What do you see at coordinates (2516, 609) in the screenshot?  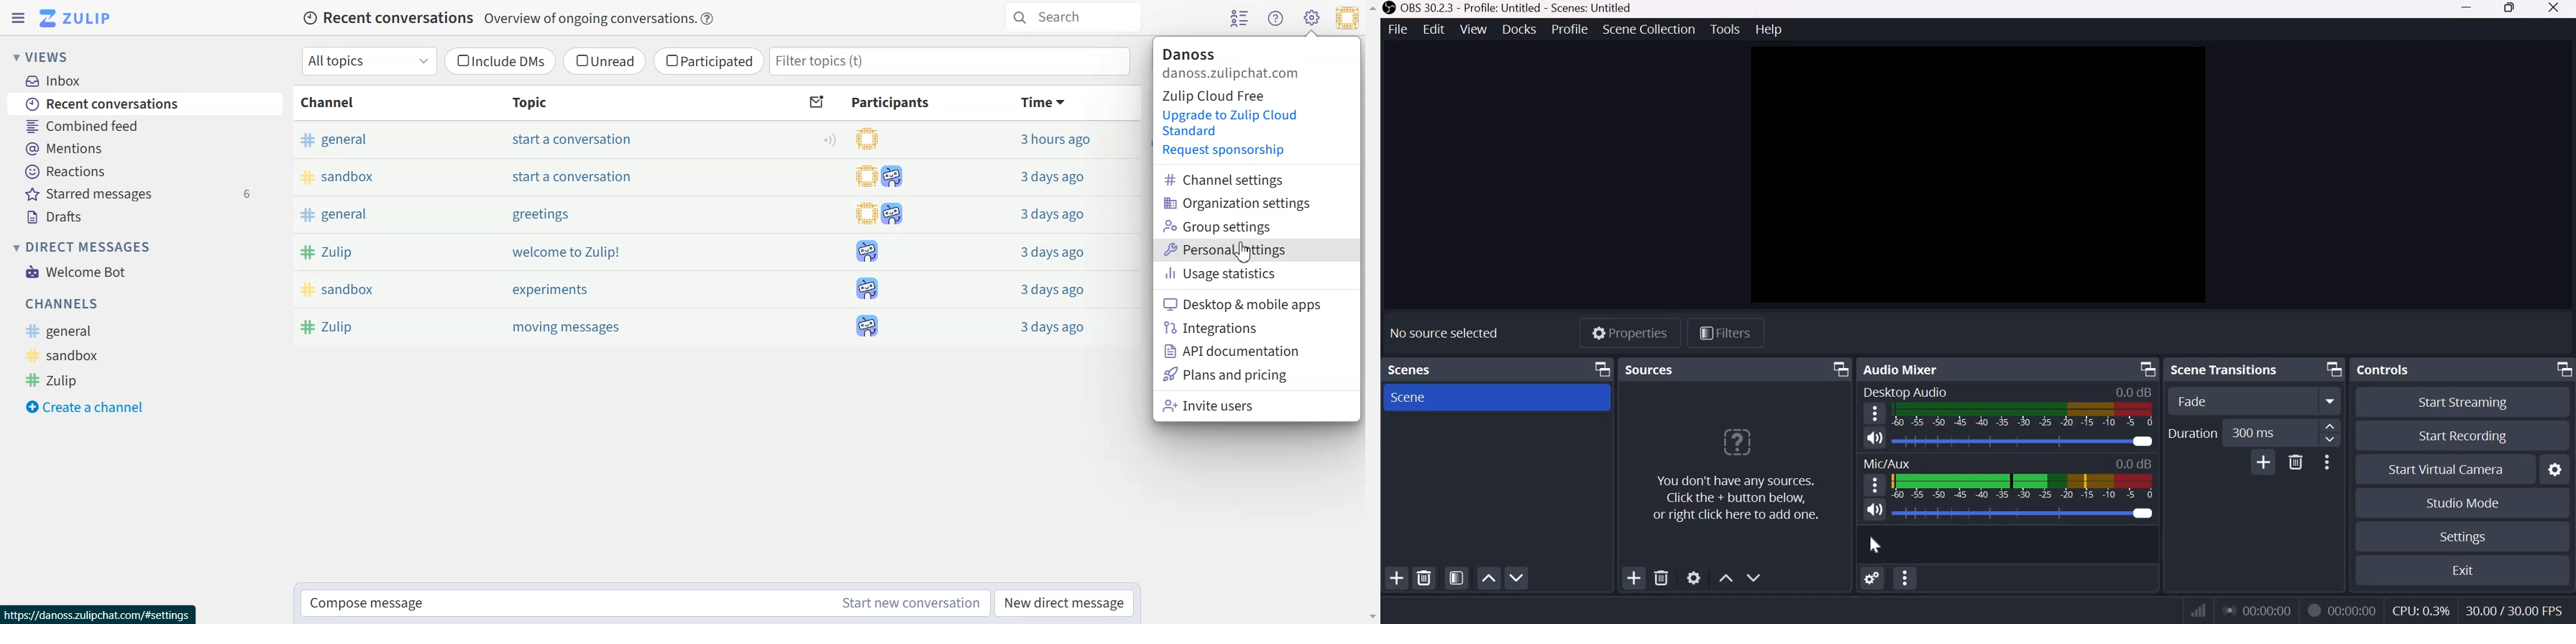 I see `30.00/30.00 FPS` at bounding box center [2516, 609].